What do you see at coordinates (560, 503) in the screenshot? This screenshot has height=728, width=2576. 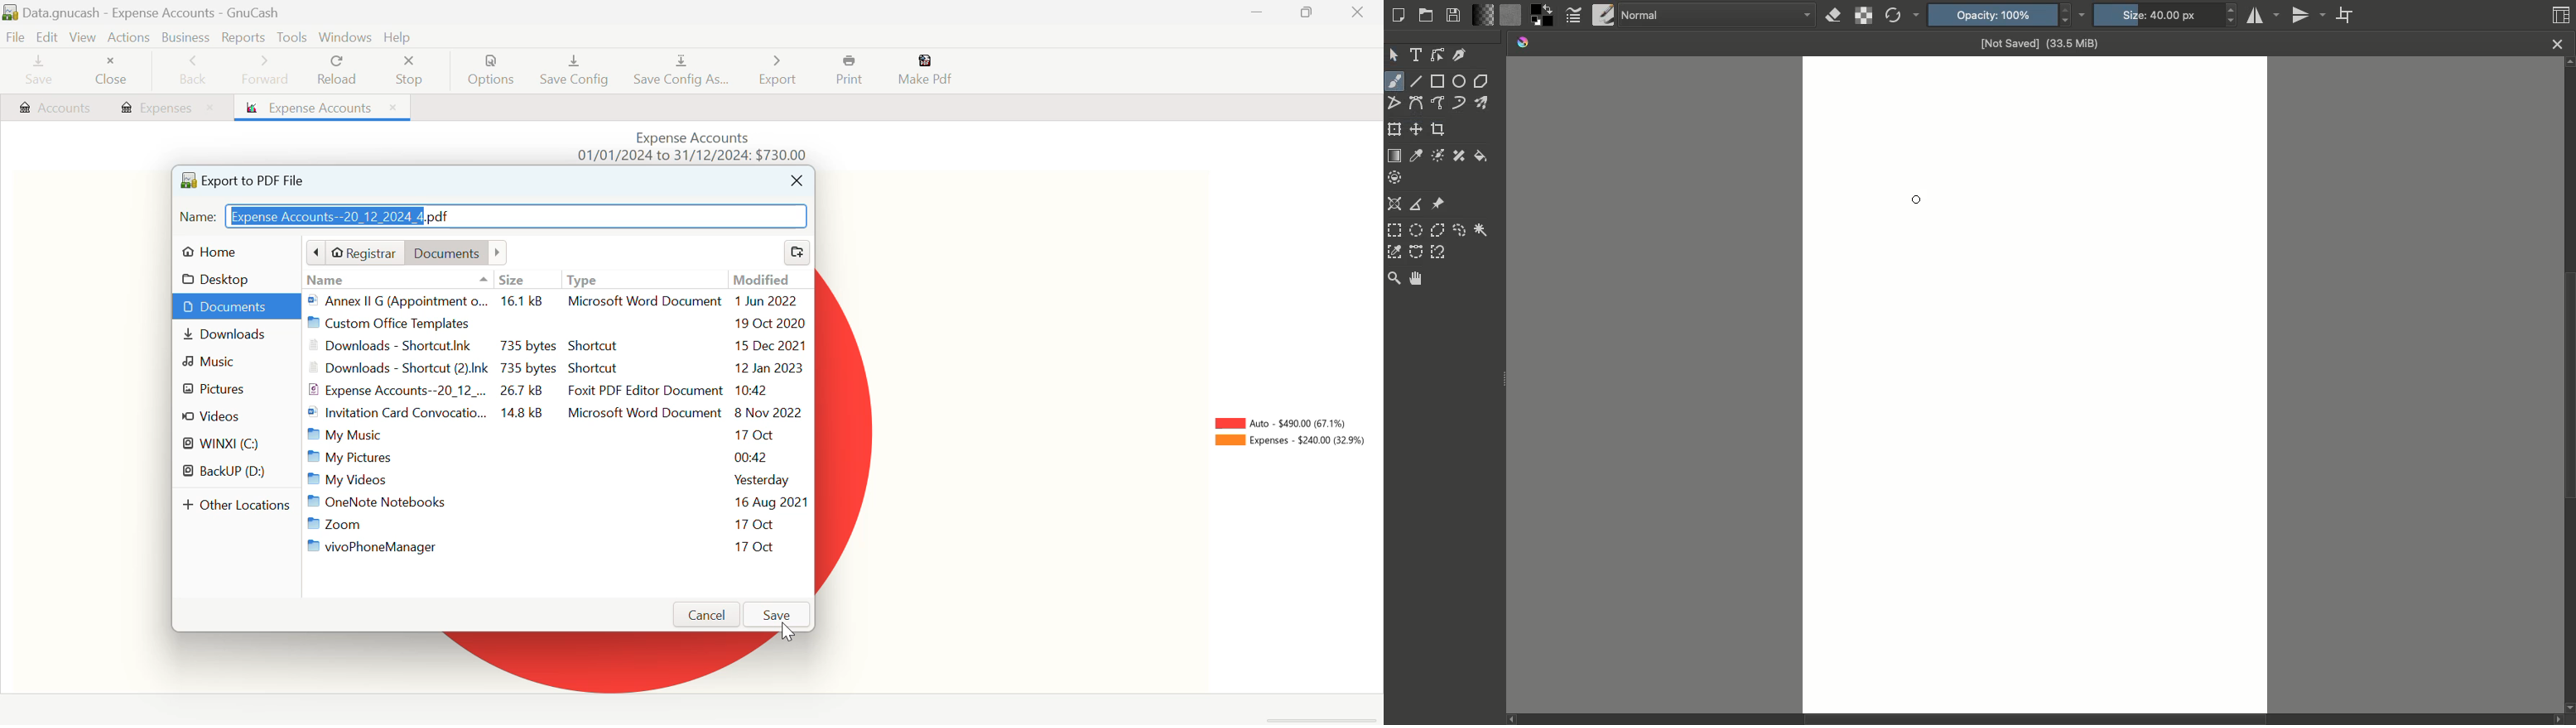 I see `OneNote Notebooks` at bounding box center [560, 503].